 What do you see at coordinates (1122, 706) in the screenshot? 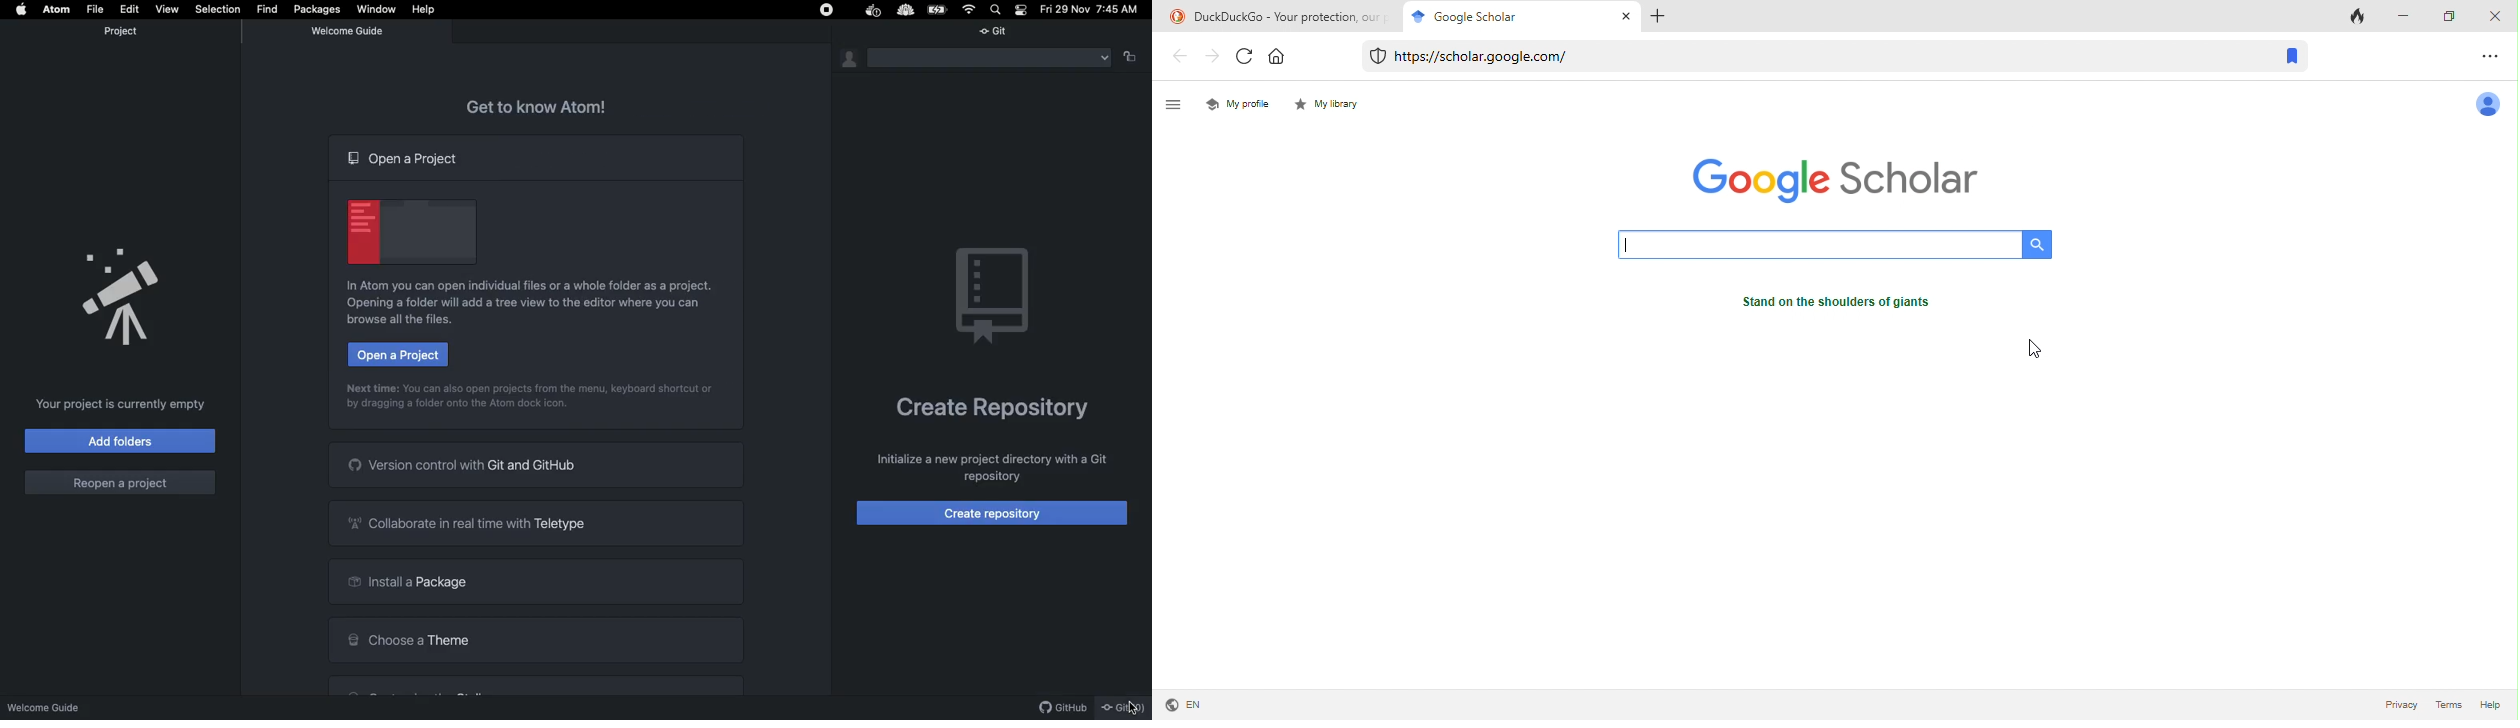
I see `Git (0)` at bounding box center [1122, 706].